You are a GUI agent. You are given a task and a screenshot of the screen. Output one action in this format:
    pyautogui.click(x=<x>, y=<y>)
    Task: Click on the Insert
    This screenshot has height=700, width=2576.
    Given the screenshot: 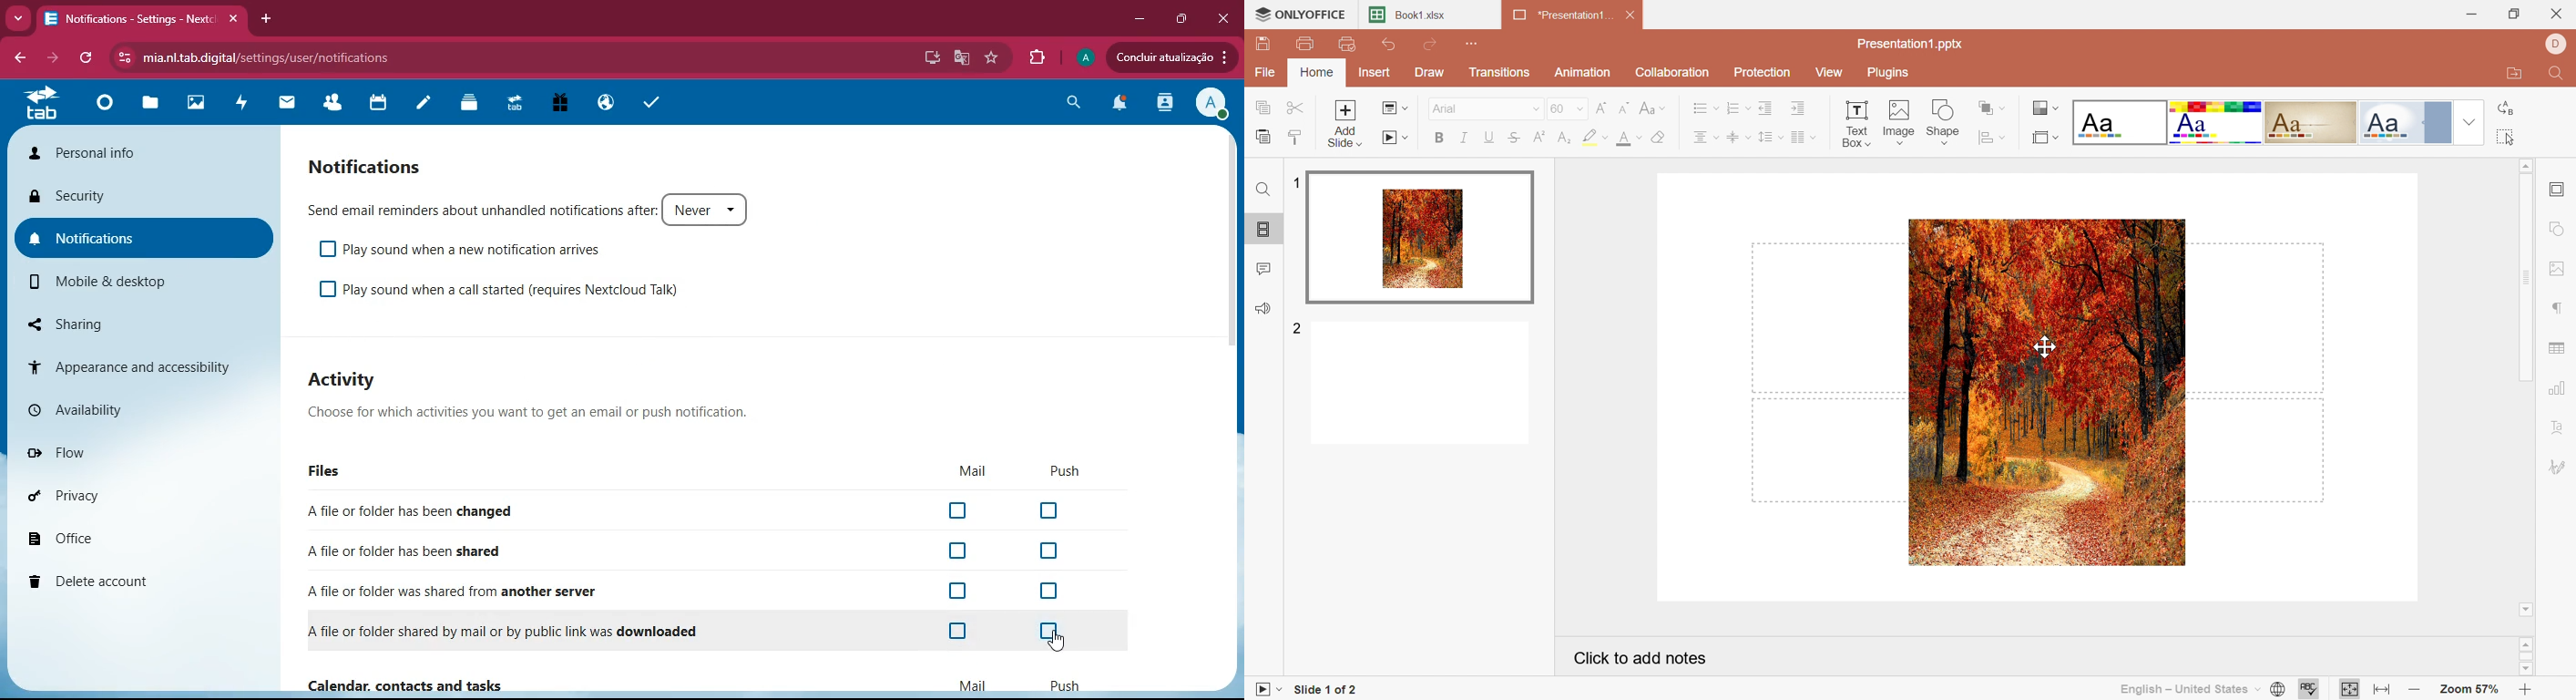 What is the action you would take?
    pyautogui.click(x=1374, y=74)
    